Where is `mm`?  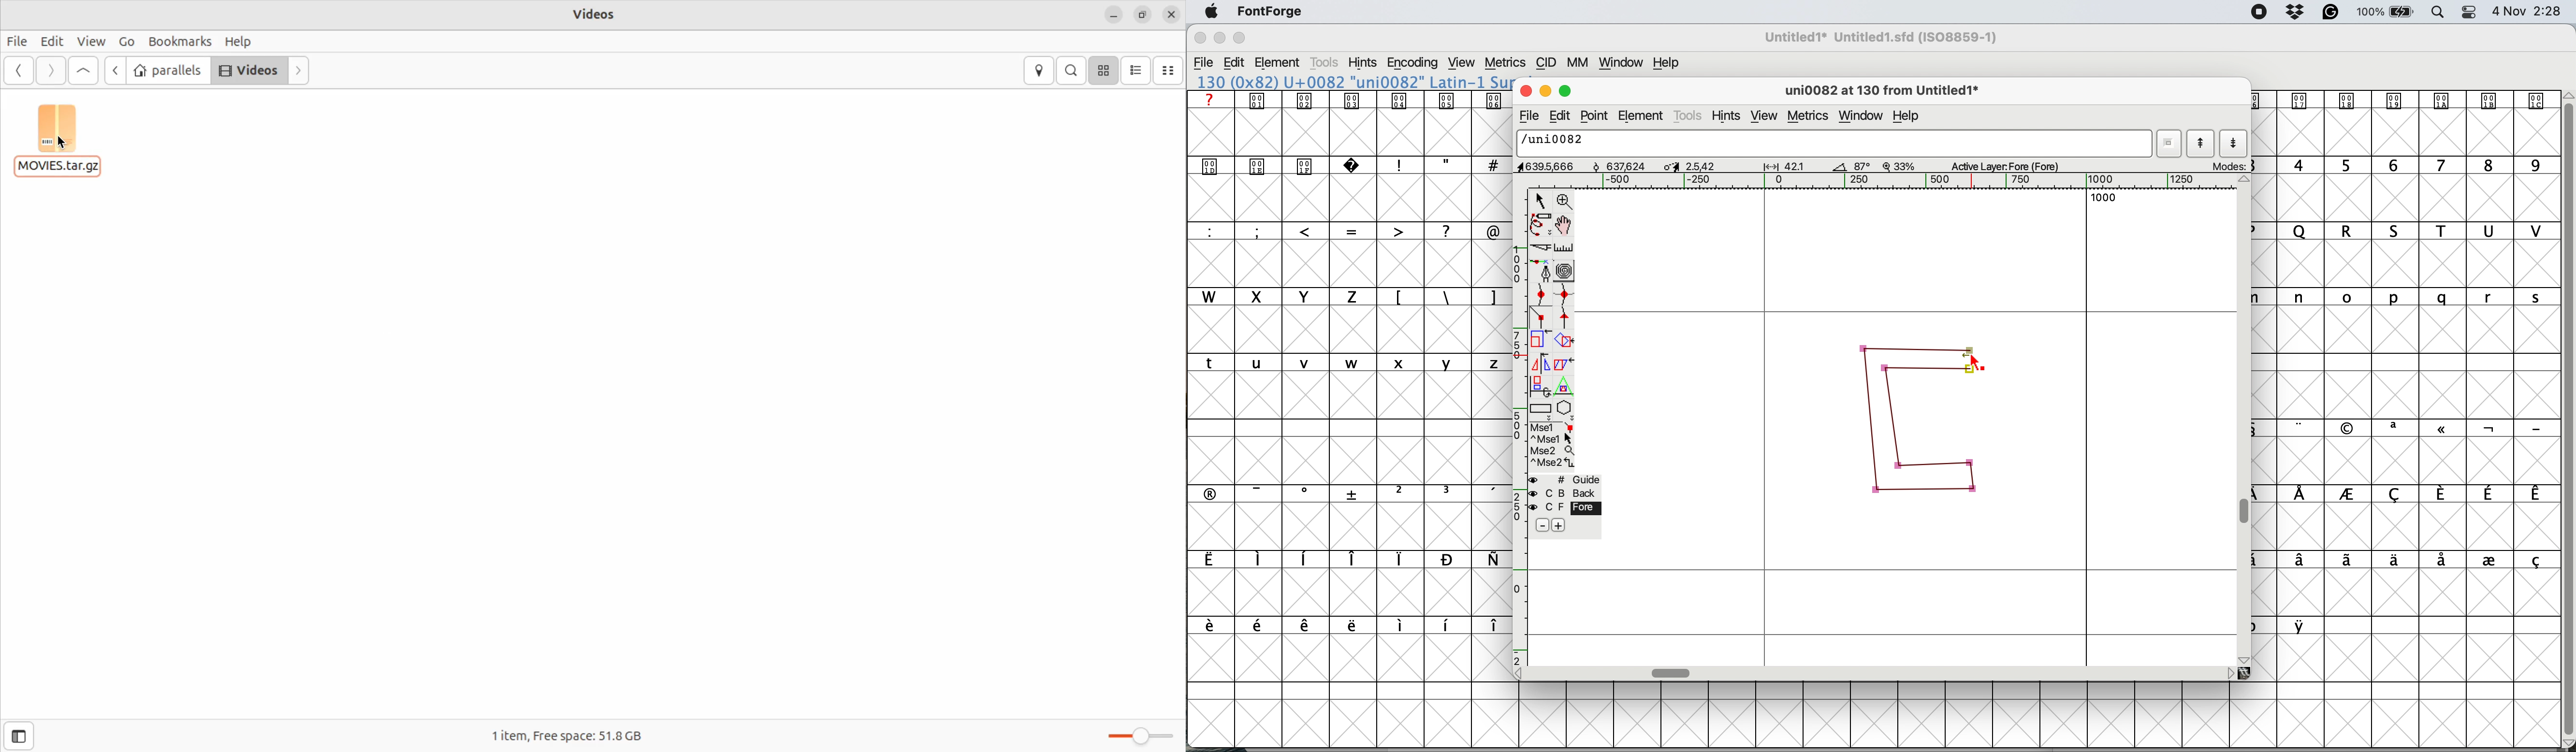 mm is located at coordinates (1581, 63).